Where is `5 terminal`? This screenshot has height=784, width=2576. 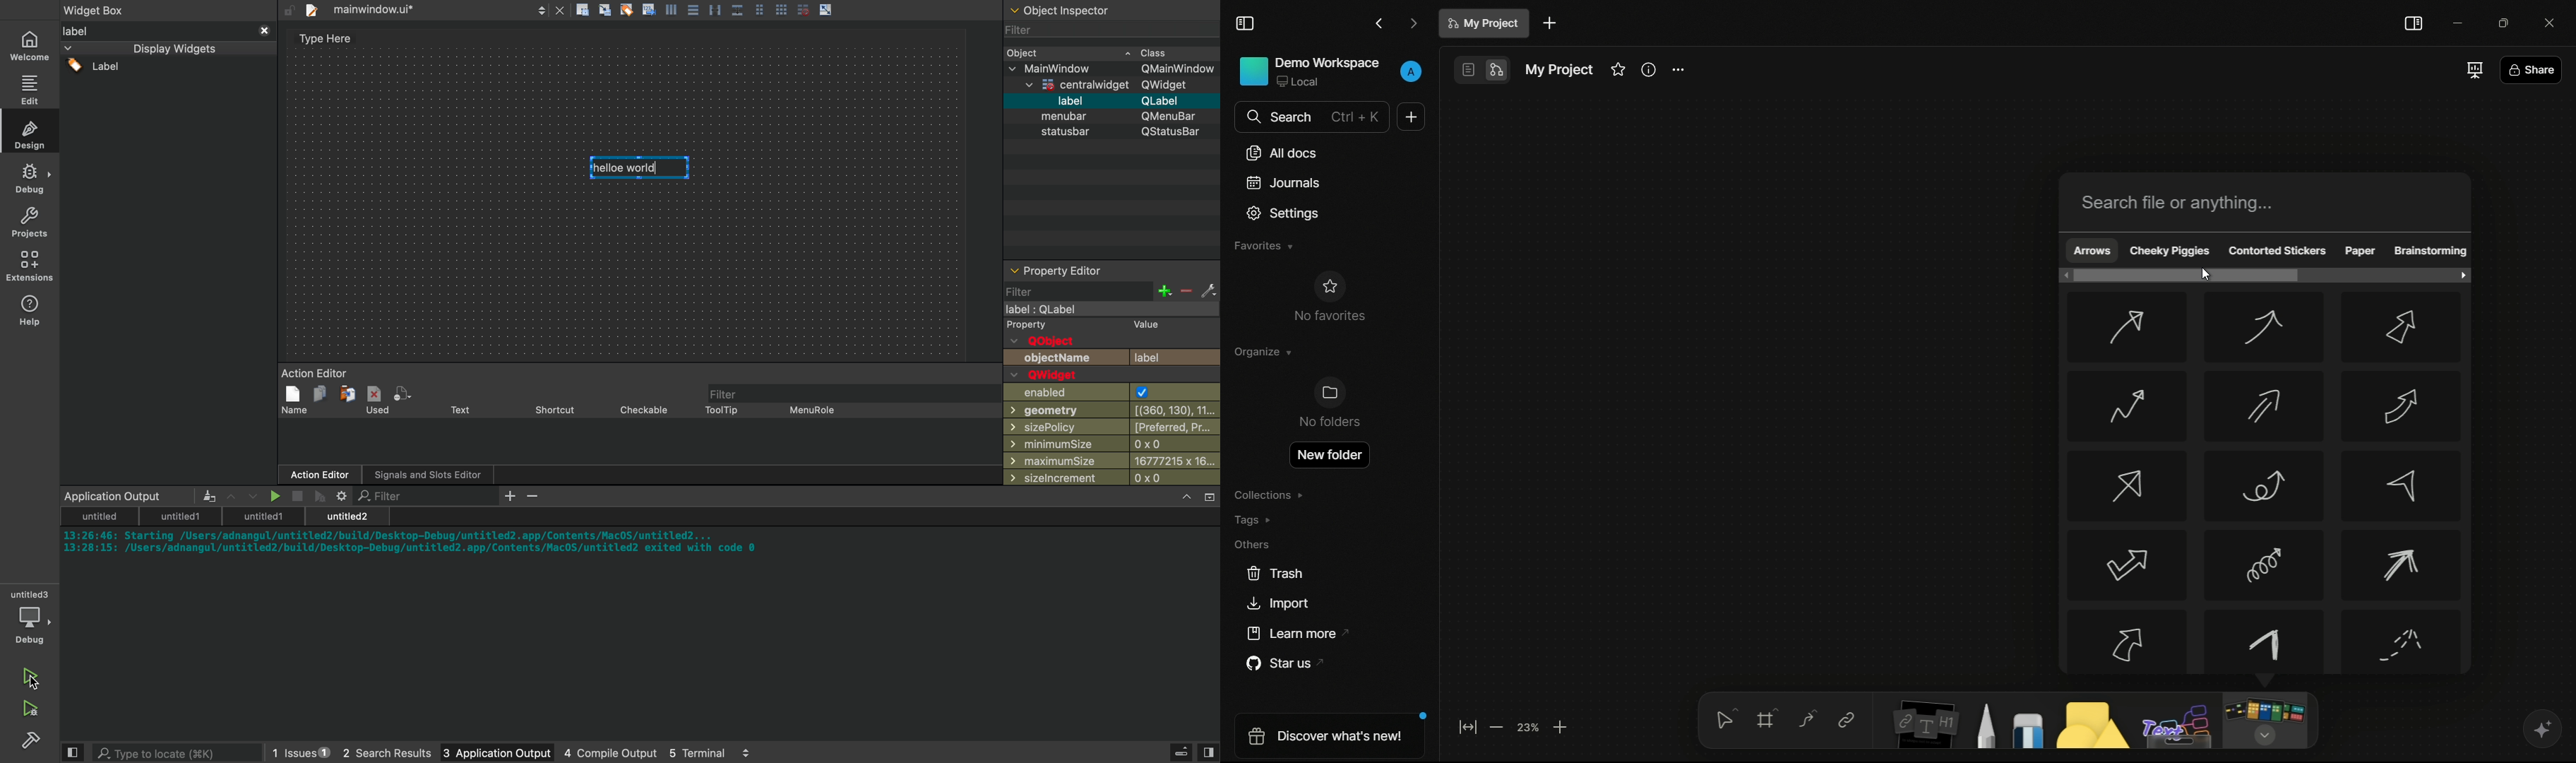 5 terminal is located at coordinates (706, 752).